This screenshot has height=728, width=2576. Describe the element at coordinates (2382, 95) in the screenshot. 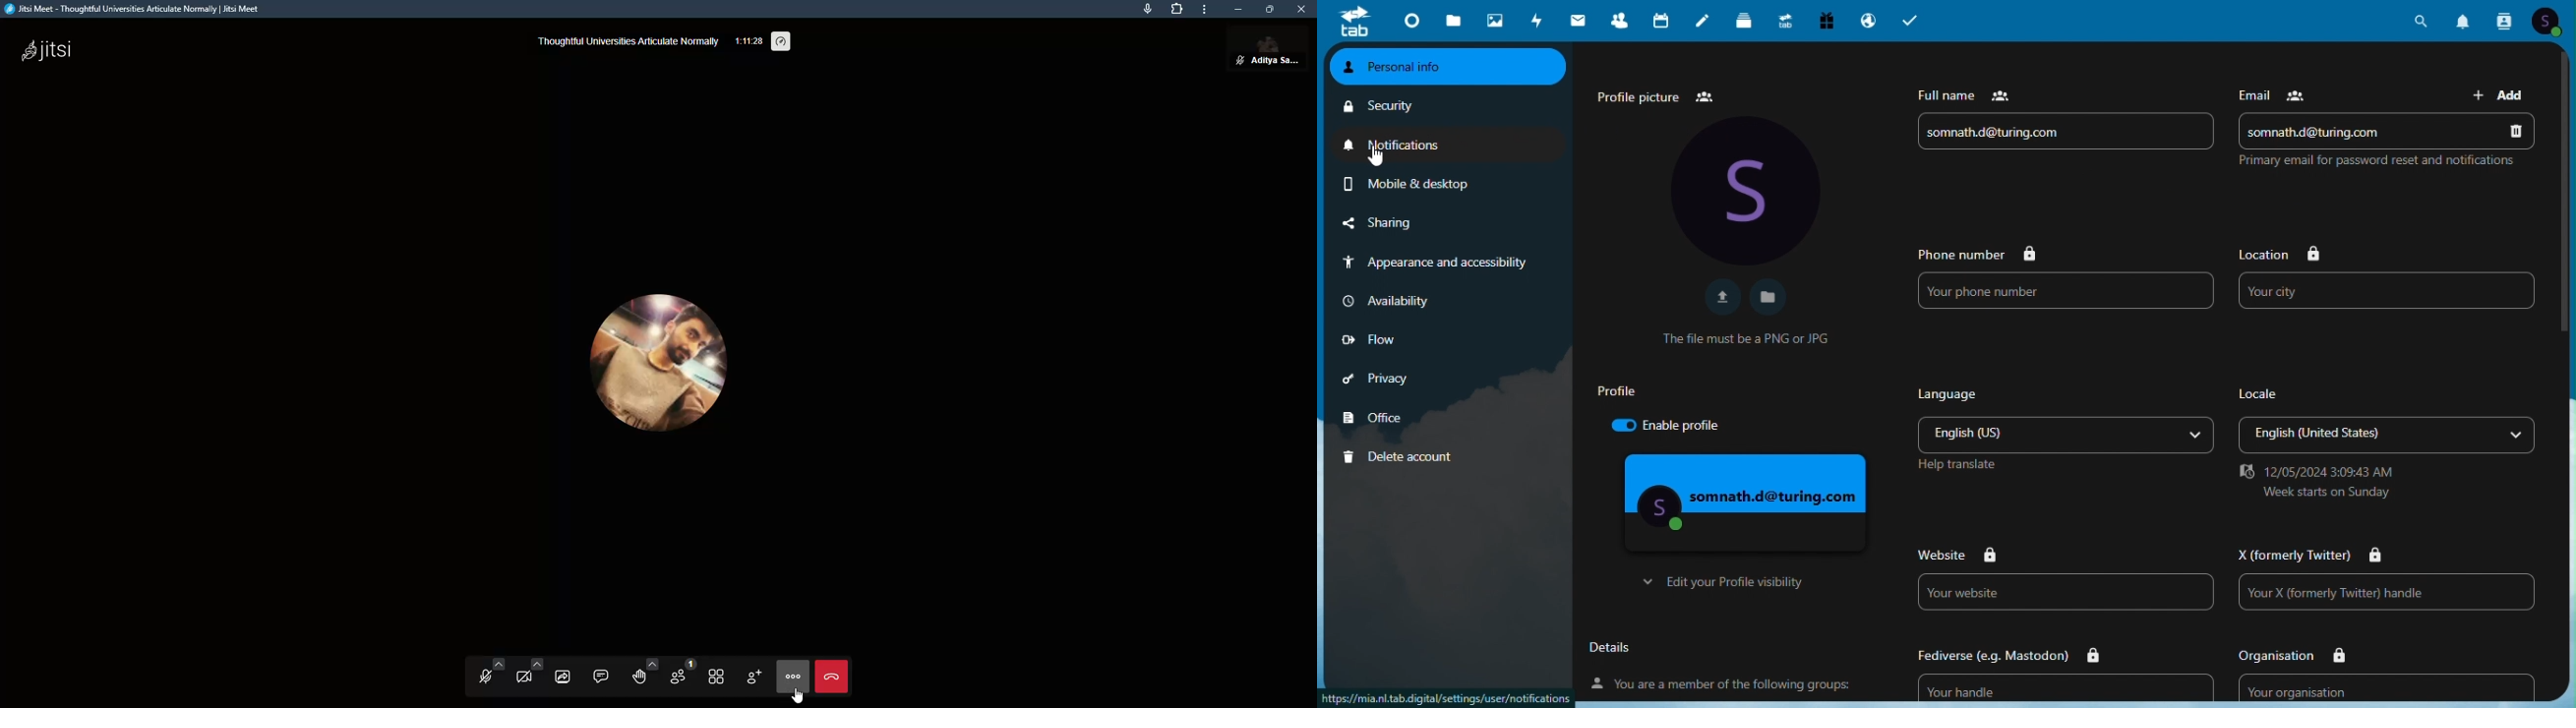

I see `email` at that location.